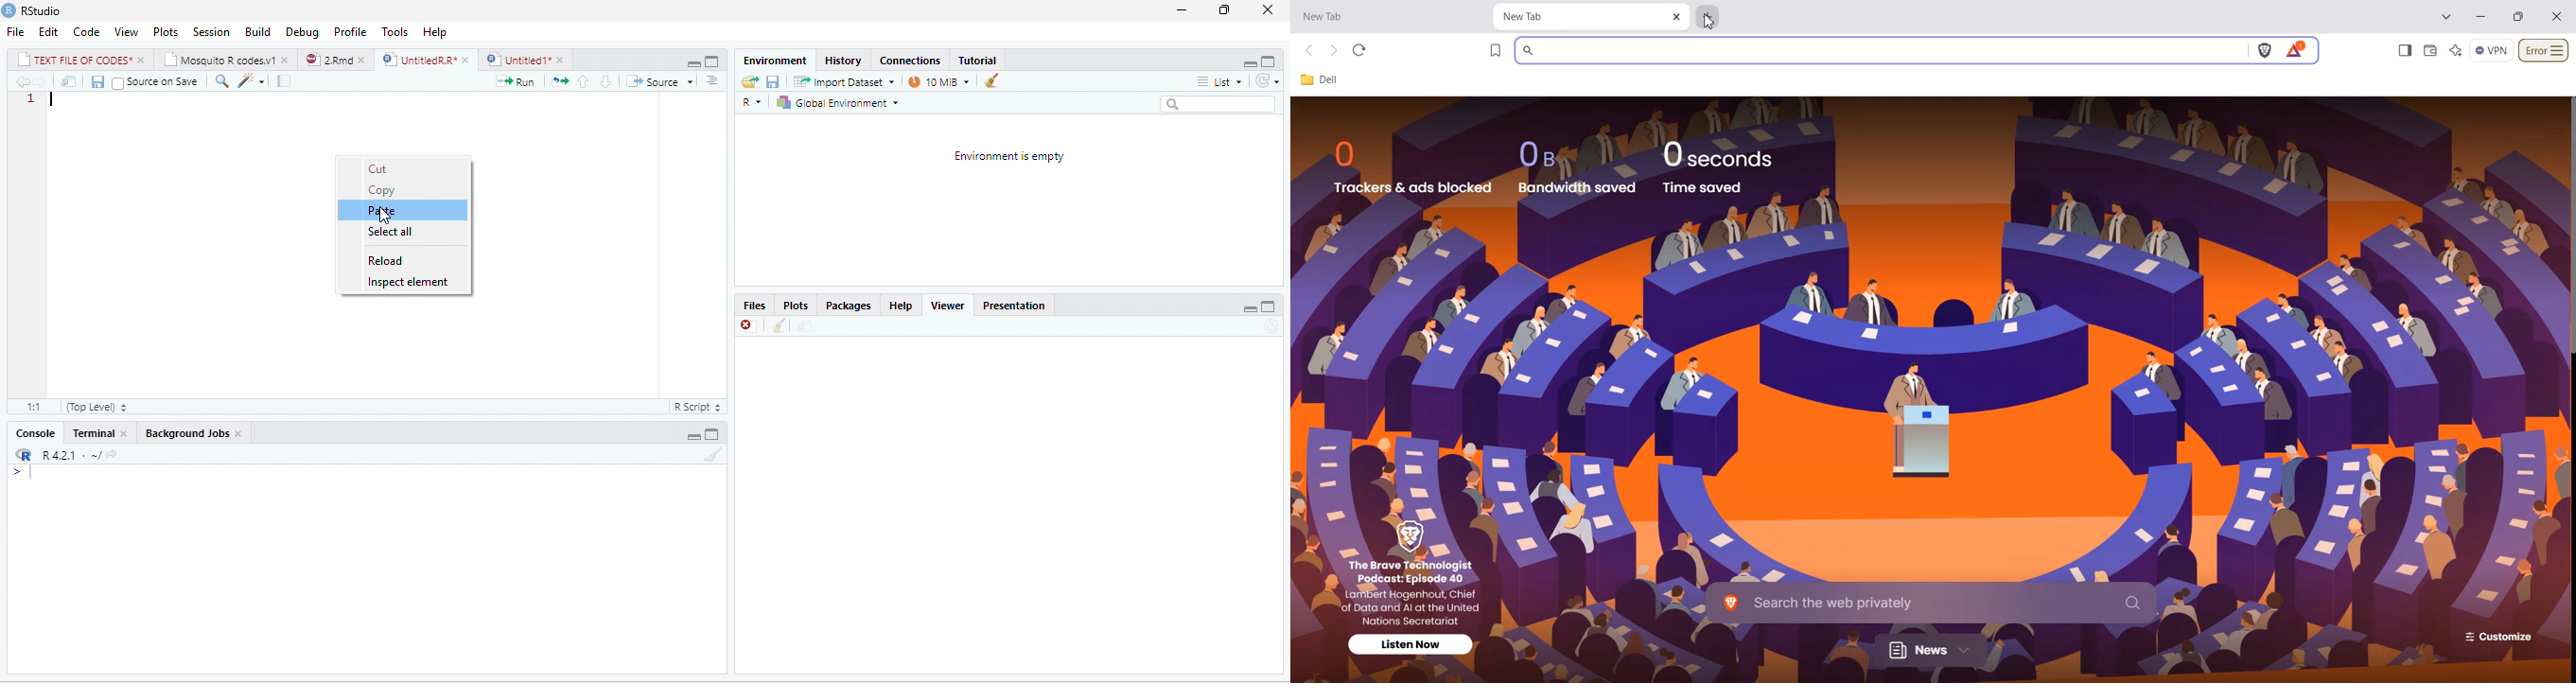  Describe the element at coordinates (351, 30) in the screenshot. I see `Profile` at that location.